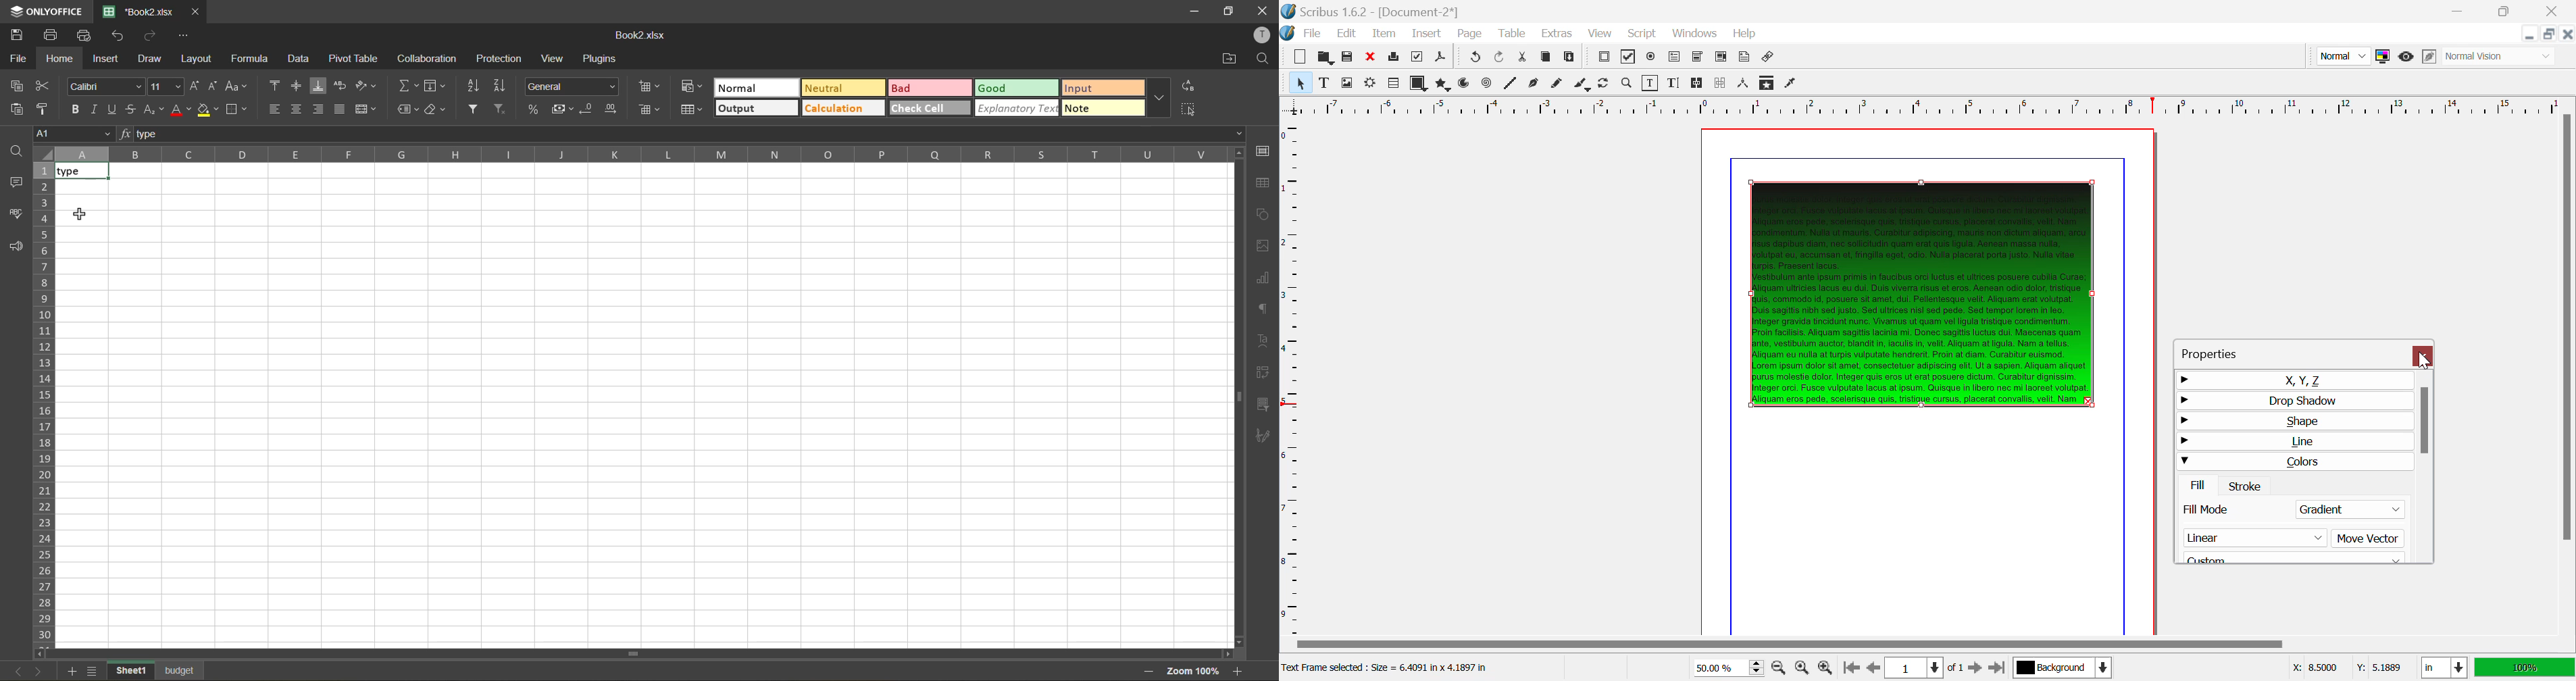  What do you see at coordinates (1535, 84) in the screenshot?
I see `Bezier Curve` at bounding box center [1535, 84].